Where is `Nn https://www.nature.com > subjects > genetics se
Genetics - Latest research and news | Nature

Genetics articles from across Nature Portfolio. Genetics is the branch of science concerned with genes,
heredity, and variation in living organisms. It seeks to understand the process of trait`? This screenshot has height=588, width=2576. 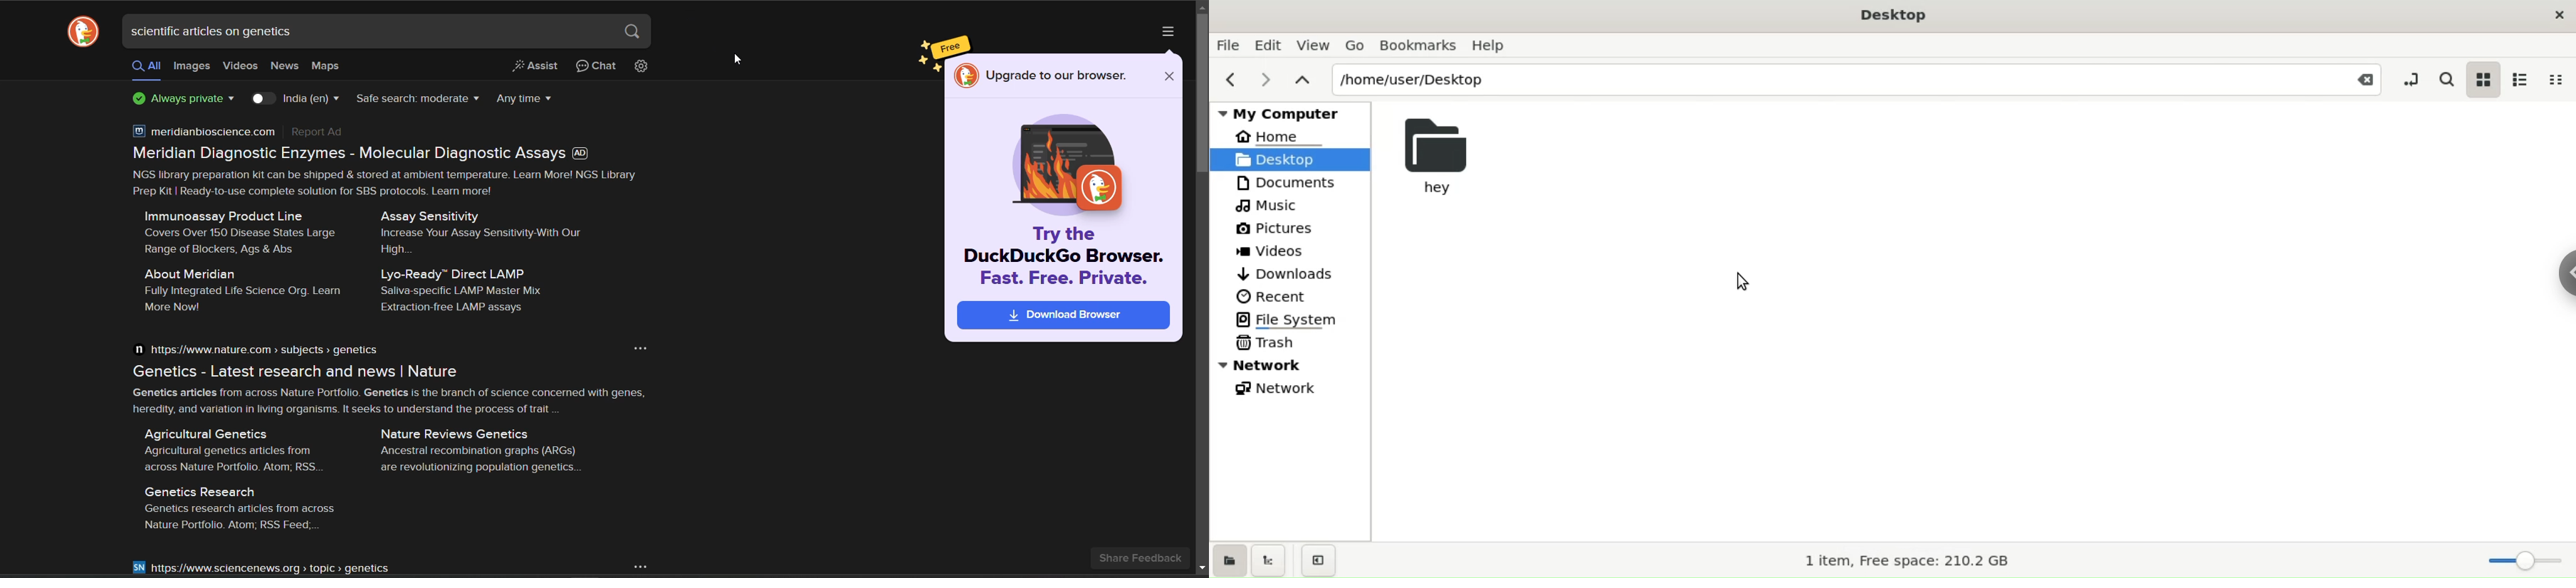
Nn https://www.nature.com > subjects > genetics se
Genetics - Latest research and news | Nature

Genetics articles from across Nature Portfolio. Genetics is the branch of science concerned with genes,
heredity, and variation in living organisms. It seeks to understand the process of trait is located at coordinates (384, 376).